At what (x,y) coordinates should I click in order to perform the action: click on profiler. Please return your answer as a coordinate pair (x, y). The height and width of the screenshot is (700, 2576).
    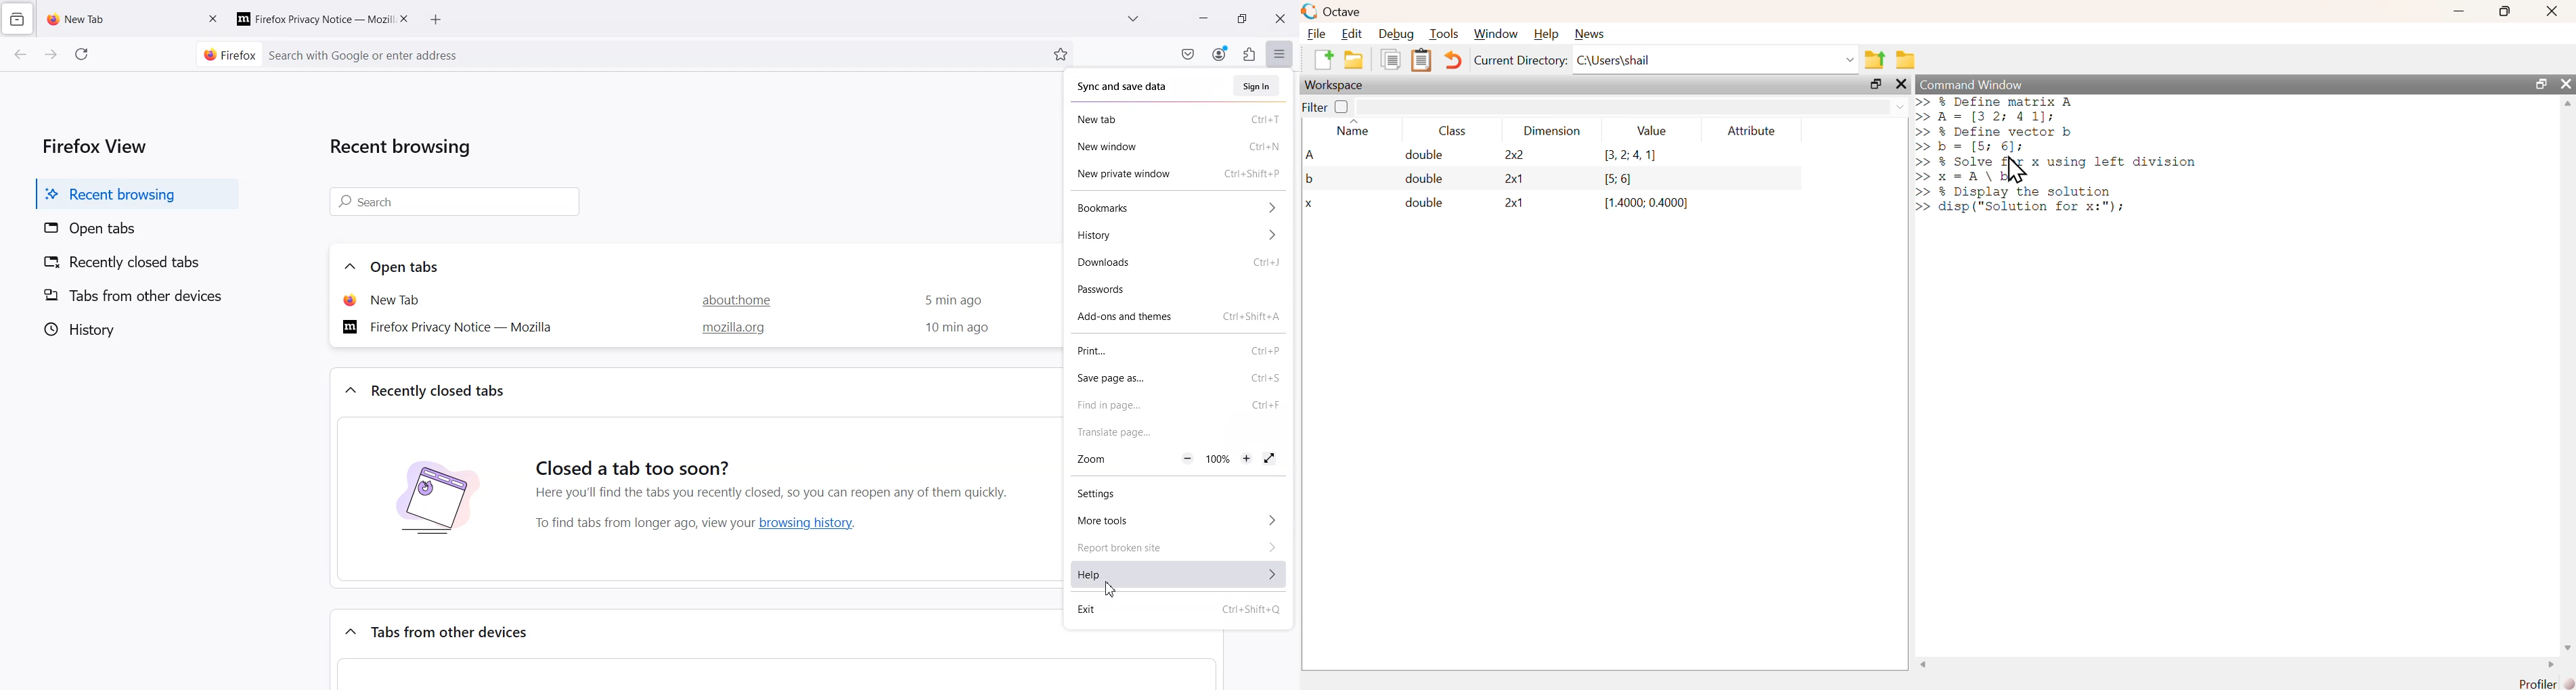
    Looking at the image, I should click on (2543, 683).